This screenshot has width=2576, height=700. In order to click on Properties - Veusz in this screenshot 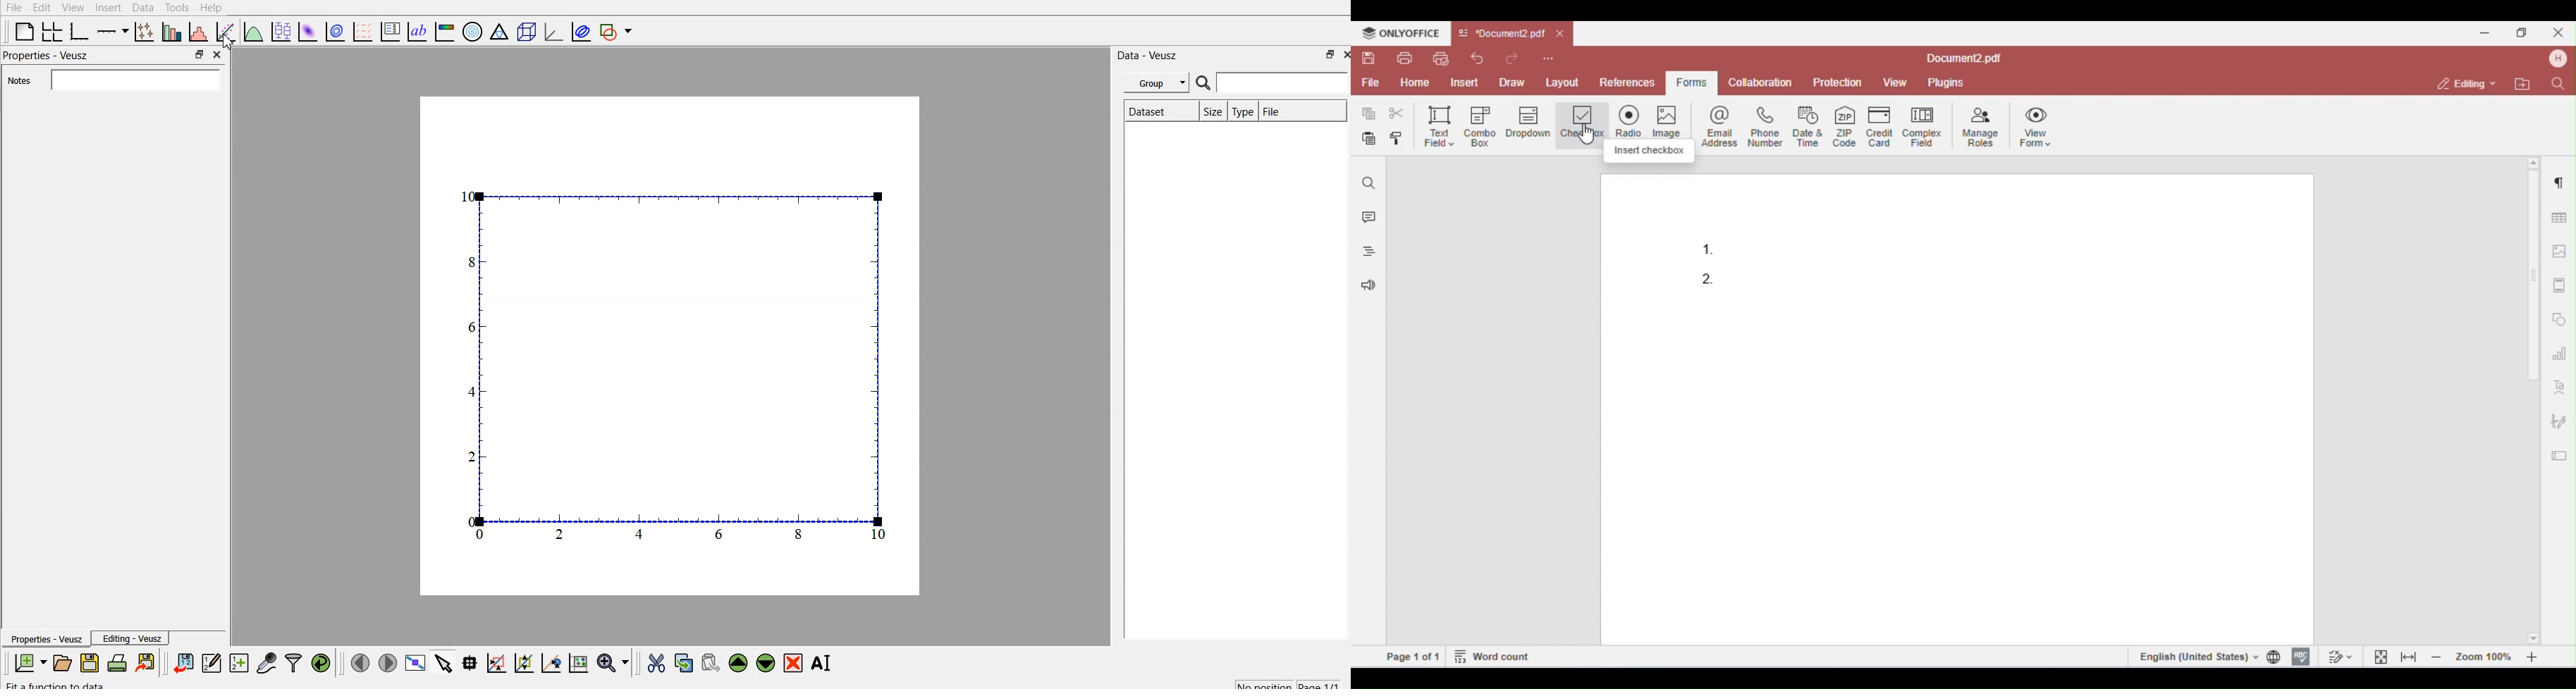, I will do `click(47, 638)`.